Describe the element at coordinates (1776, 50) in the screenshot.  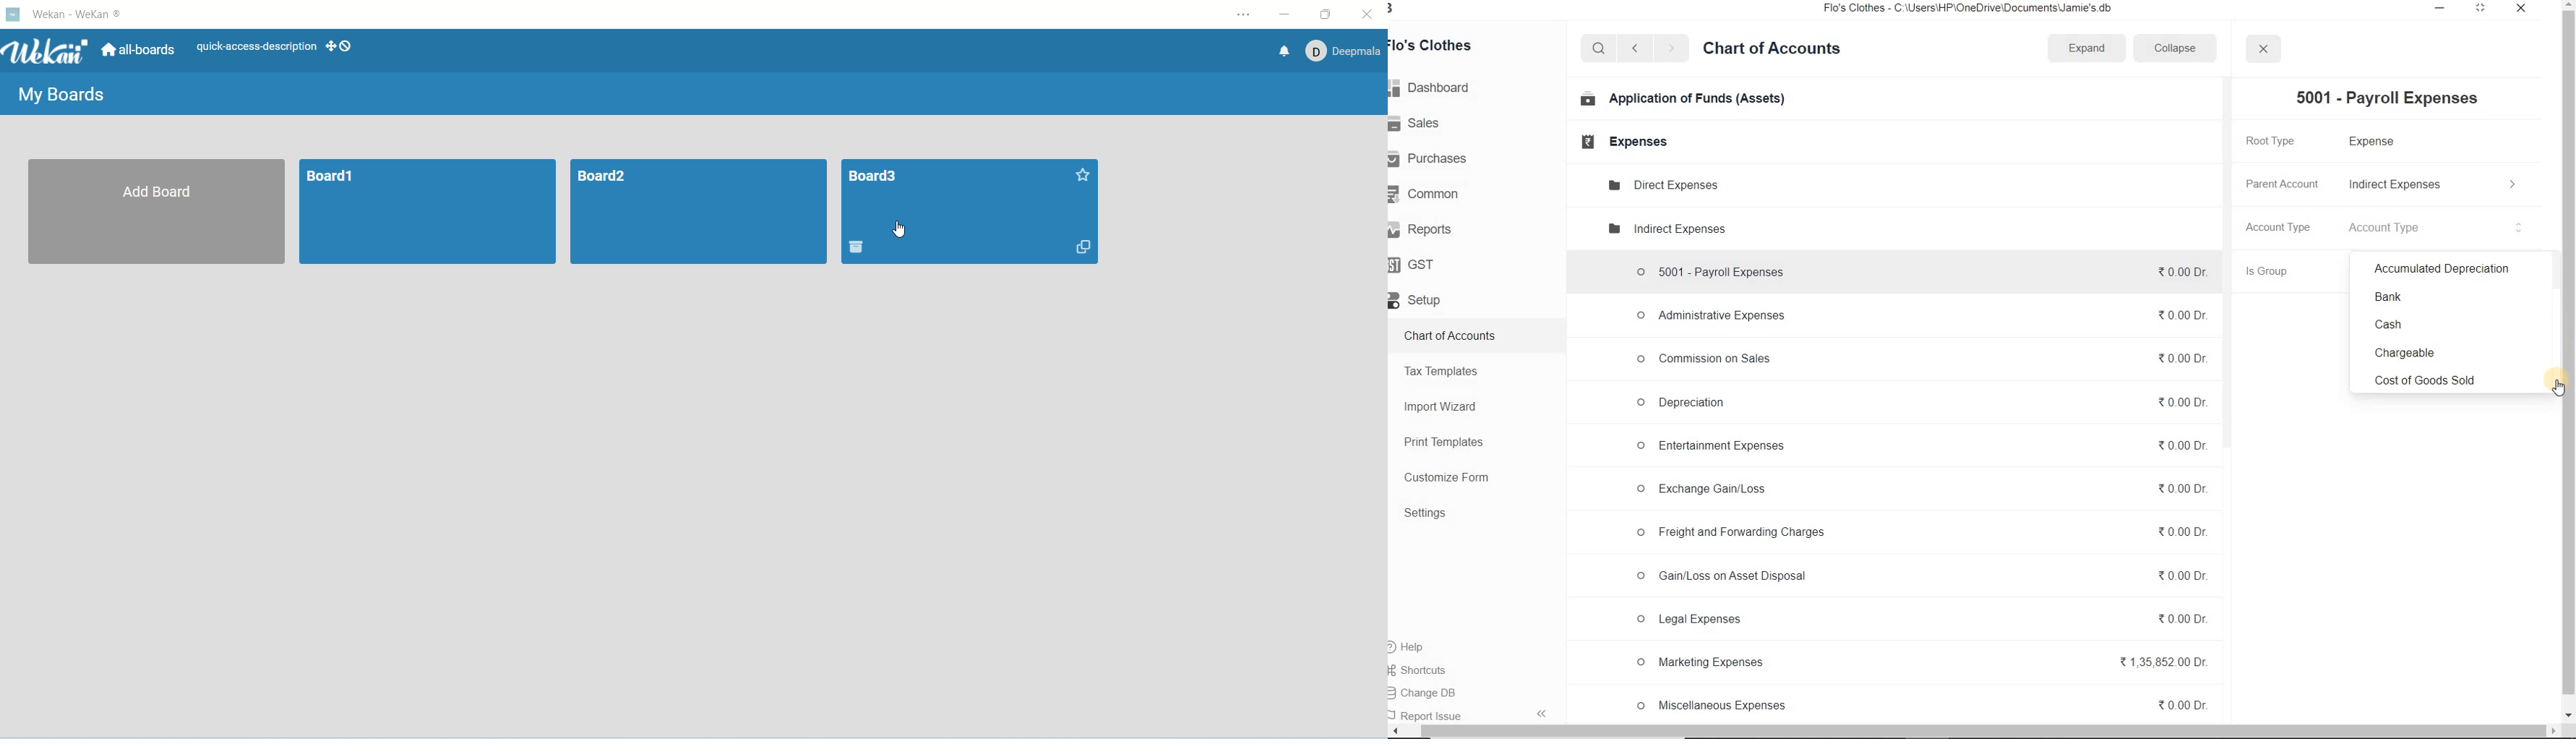
I see `Chart of Accounts` at that location.